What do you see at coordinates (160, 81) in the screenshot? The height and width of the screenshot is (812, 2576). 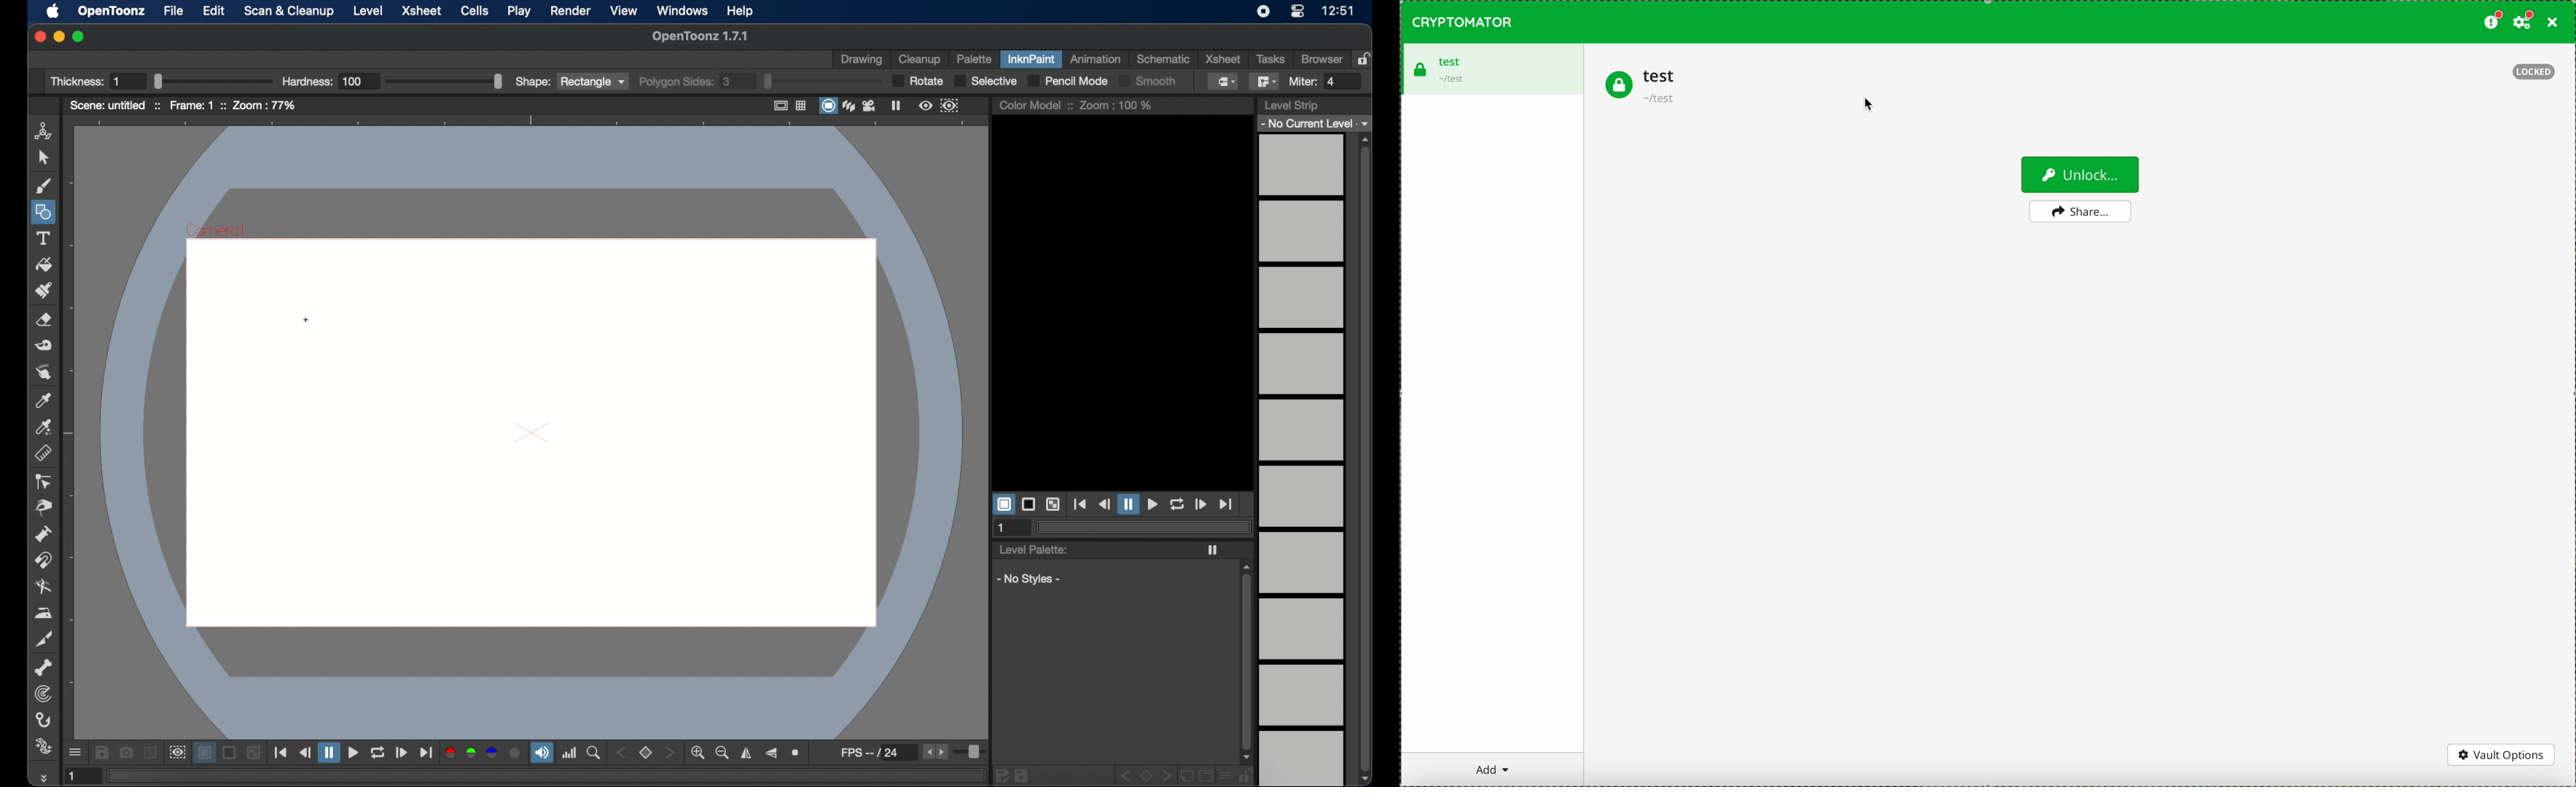 I see `Thickness` at bounding box center [160, 81].